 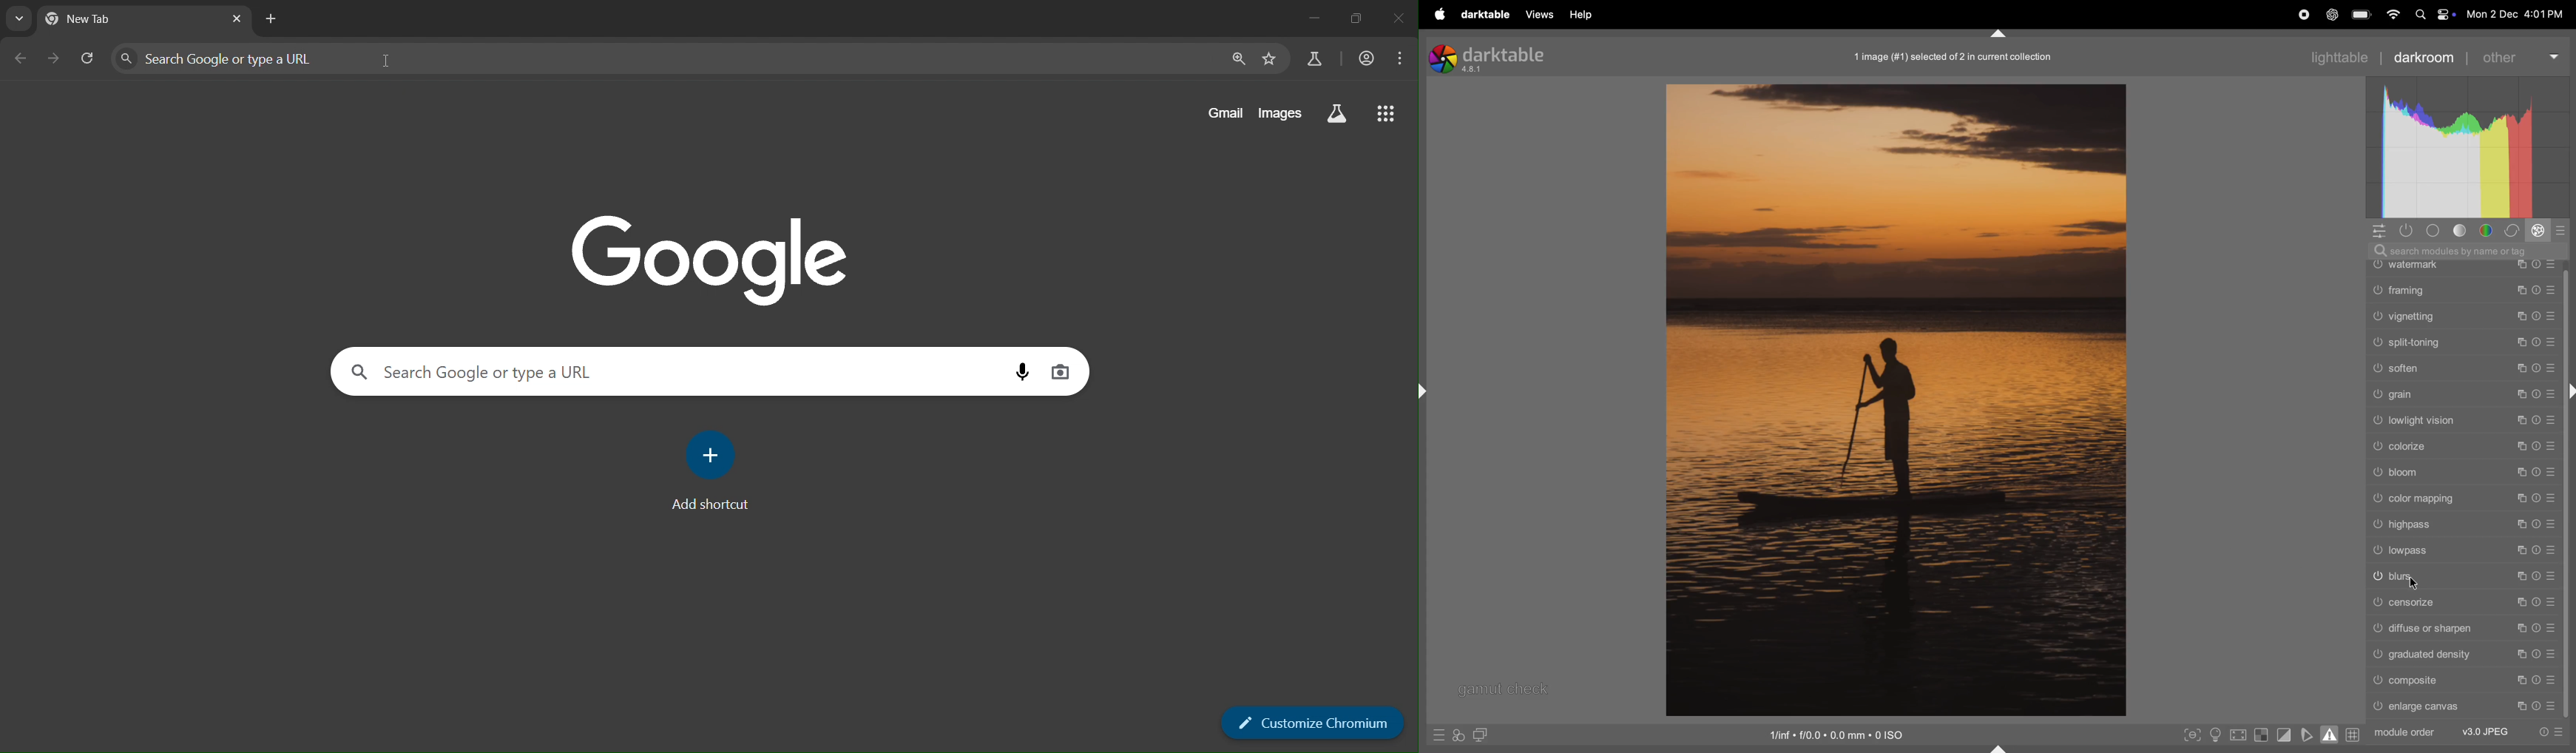 I want to click on minimize, so click(x=1311, y=18).